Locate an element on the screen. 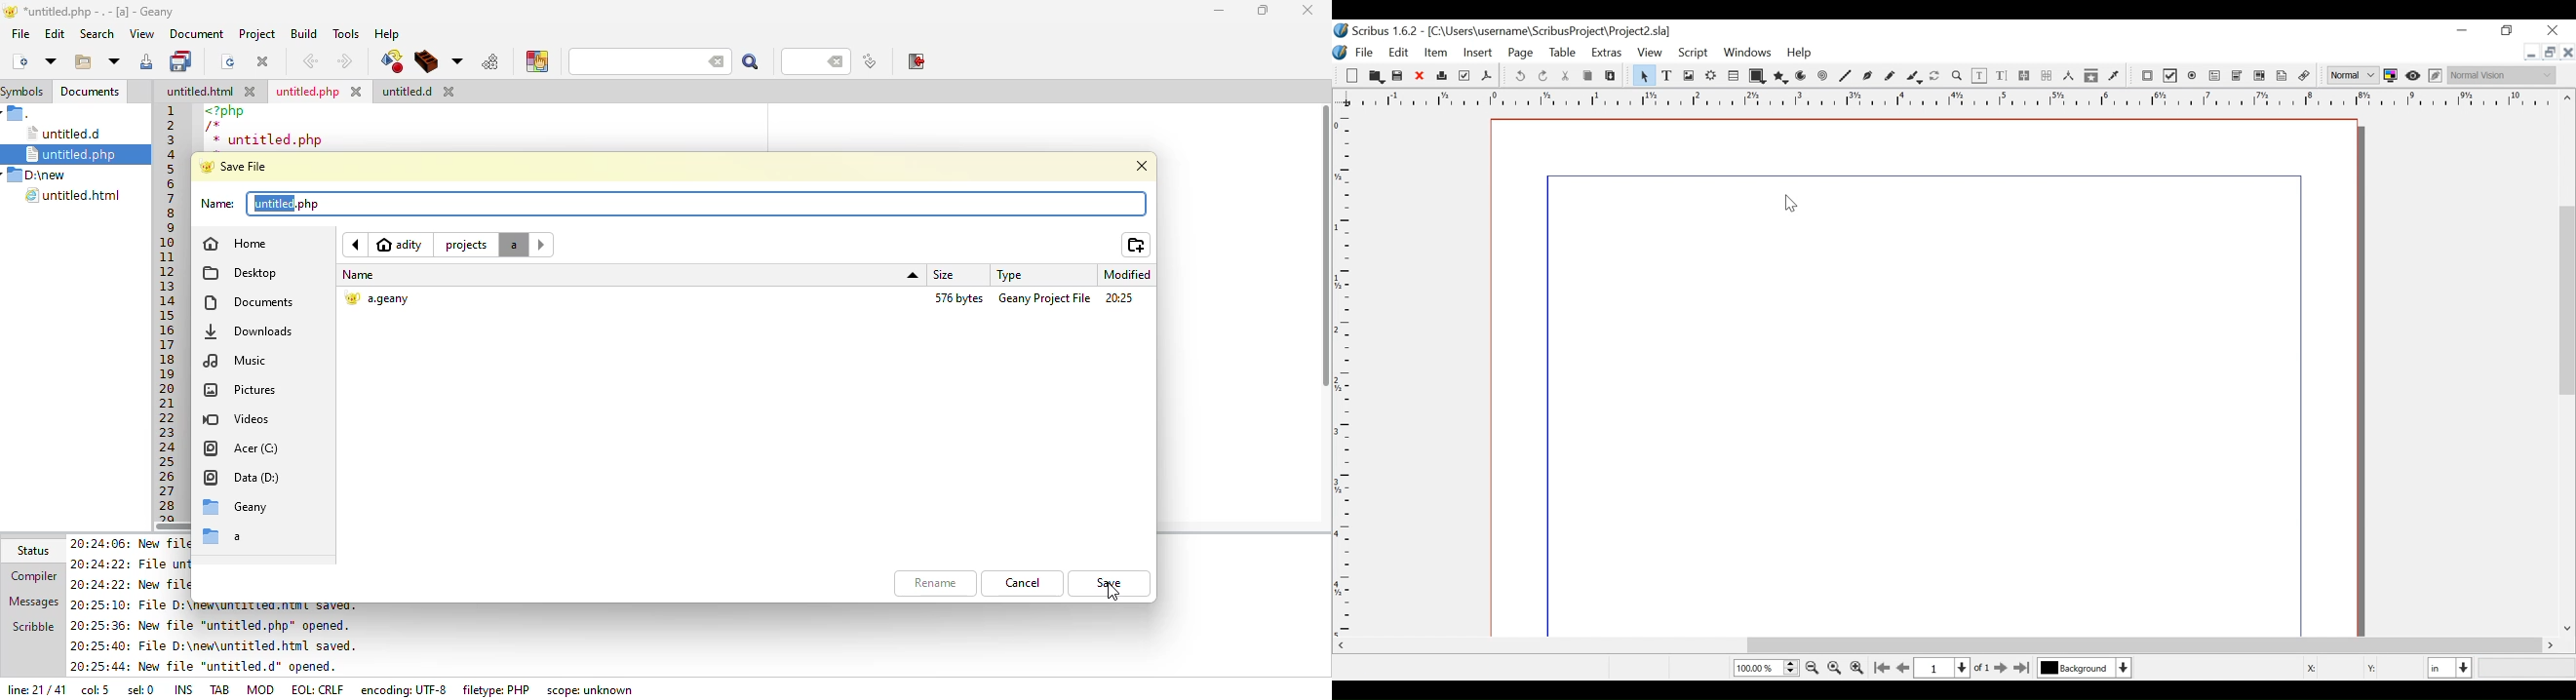 Image resolution: width=2576 pixels, height=700 pixels. Line is located at coordinates (1845, 76).